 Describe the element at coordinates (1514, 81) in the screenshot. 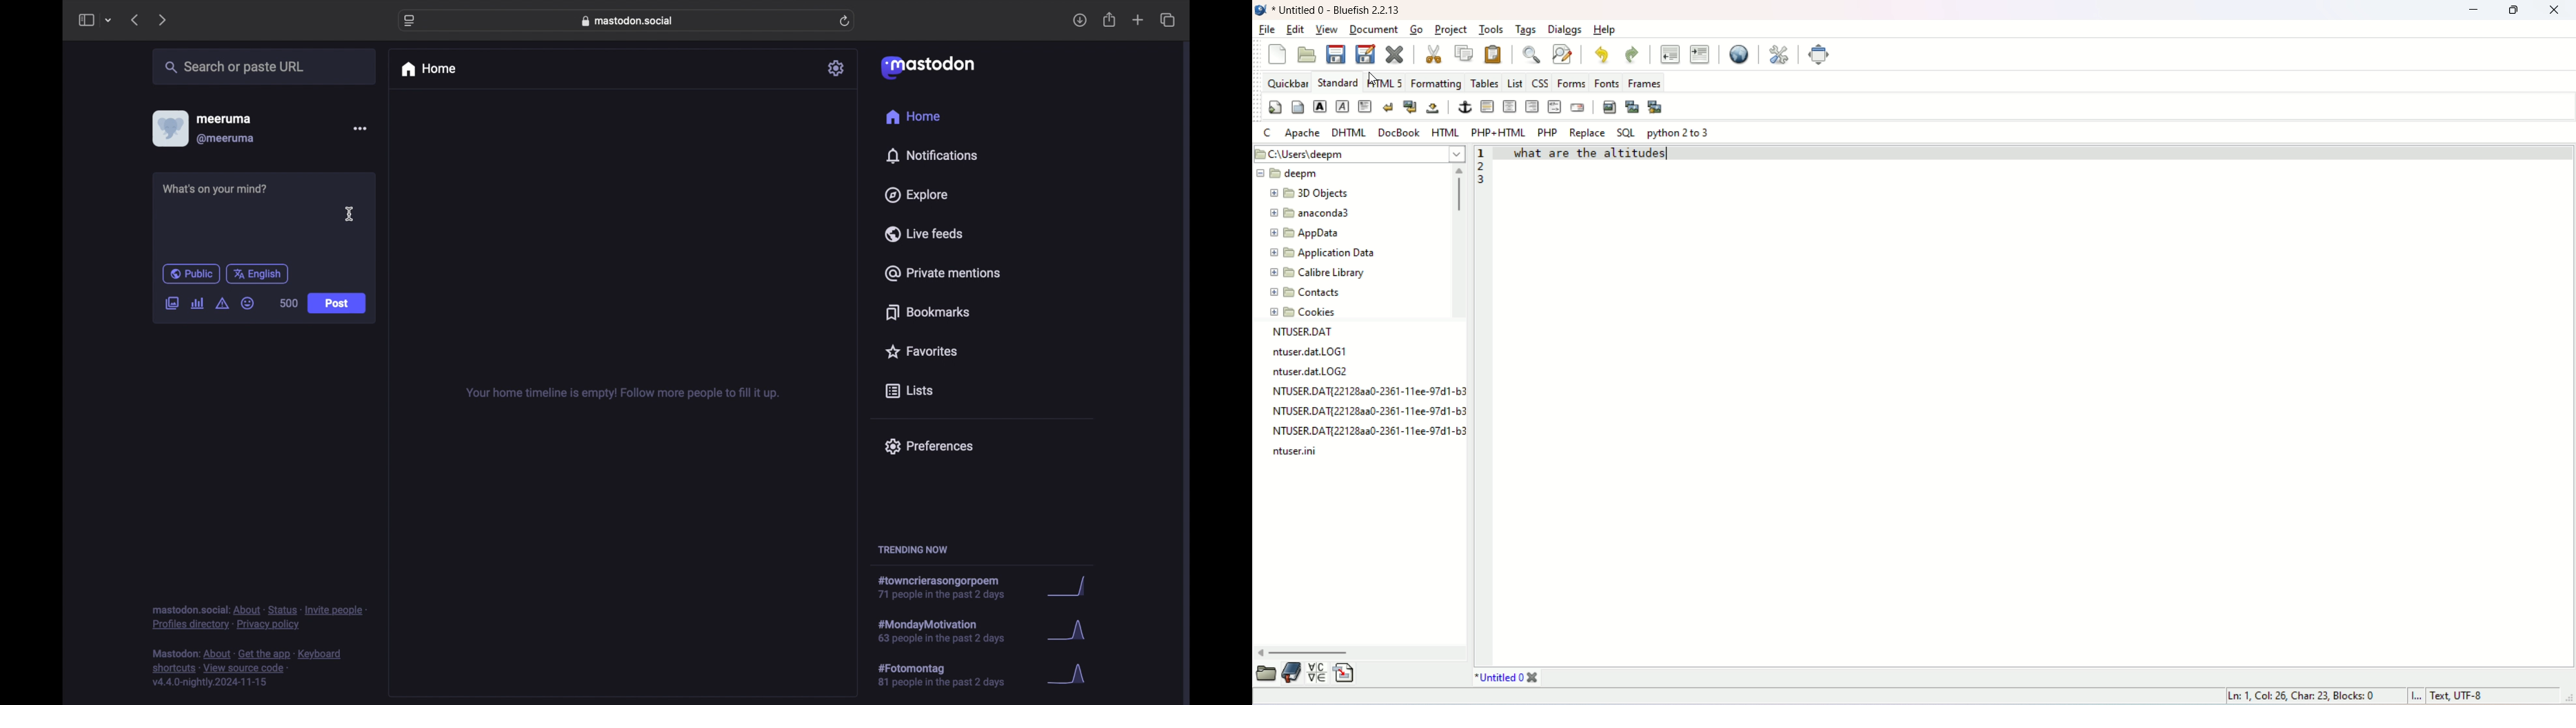

I see `list` at that location.